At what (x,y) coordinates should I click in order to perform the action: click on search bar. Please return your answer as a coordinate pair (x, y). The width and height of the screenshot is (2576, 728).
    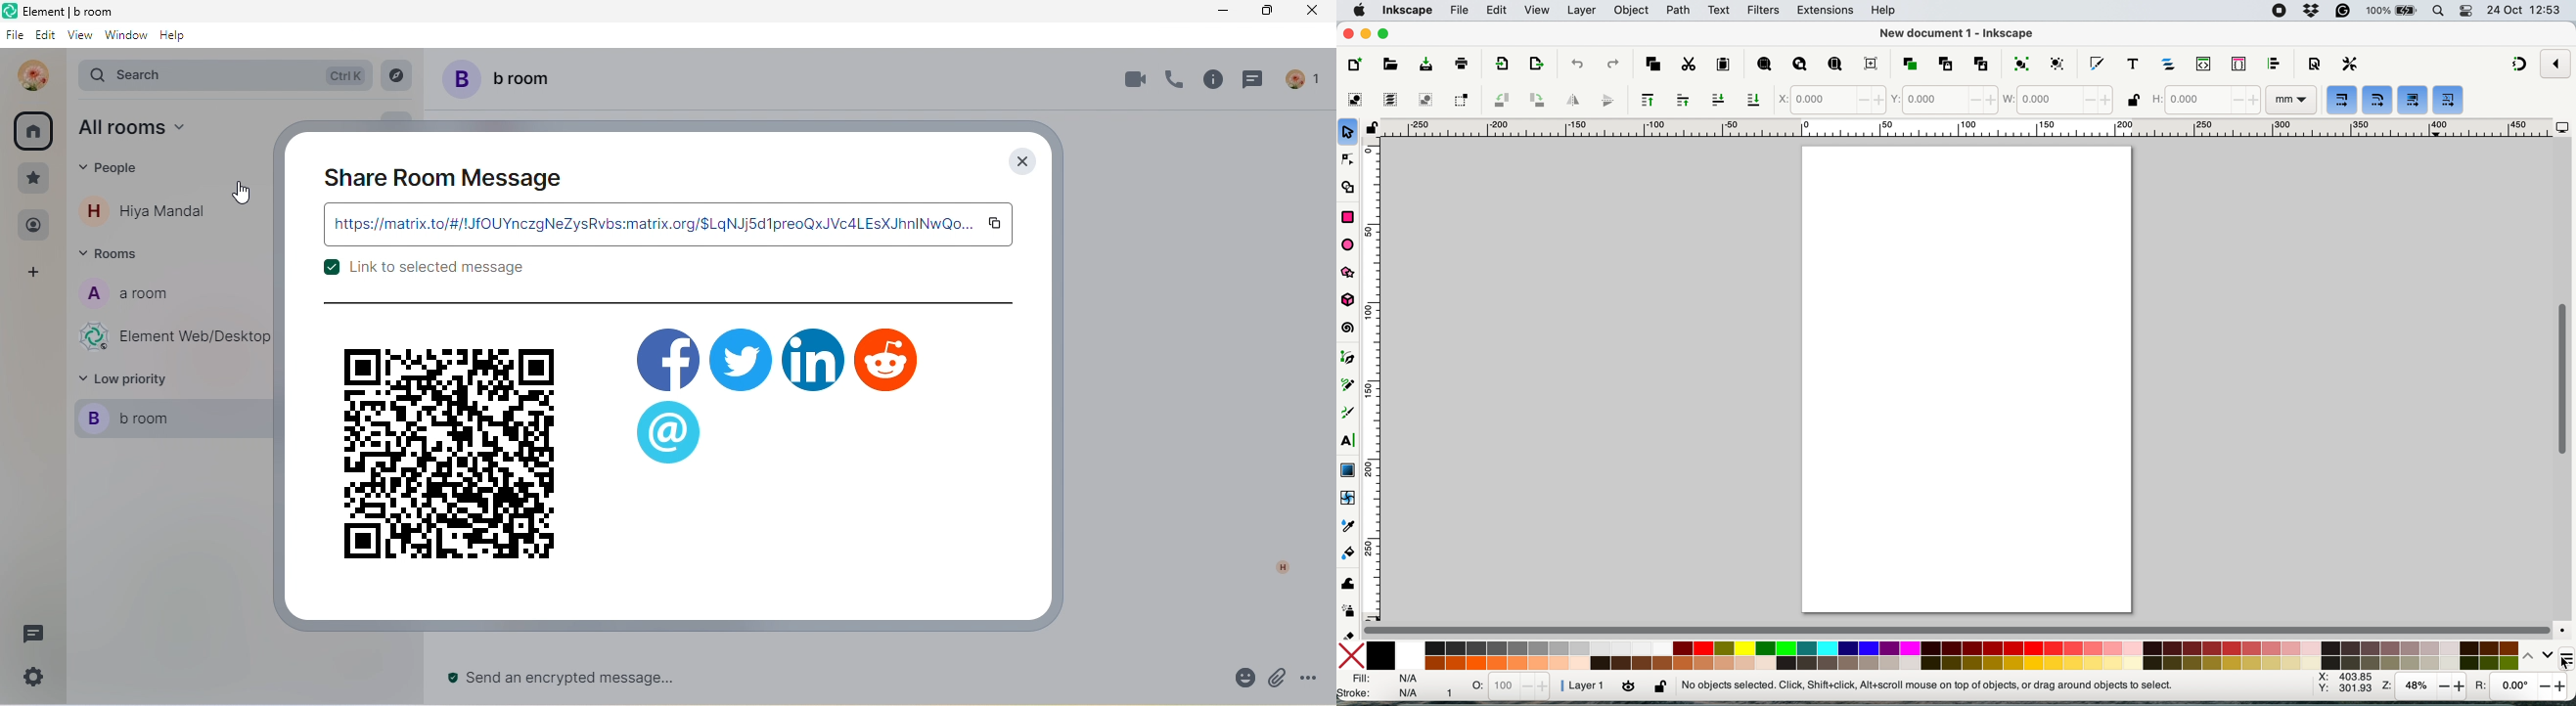
    Looking at the image, I should click on (223, 73).